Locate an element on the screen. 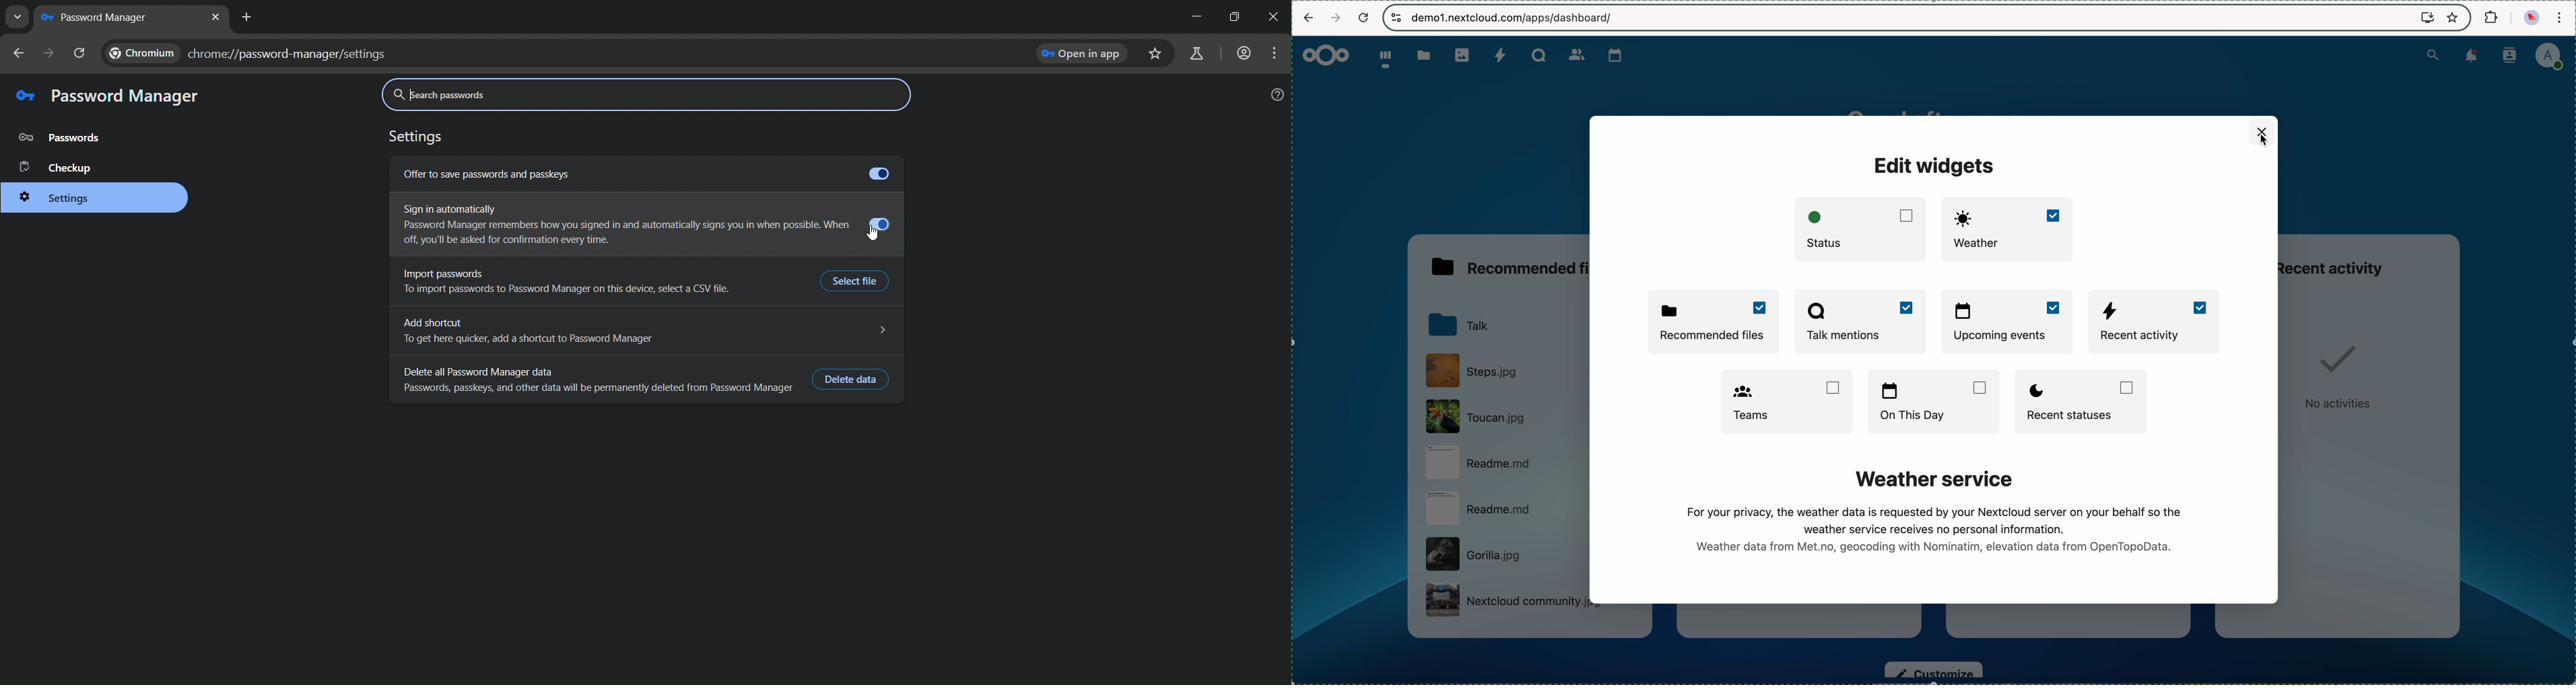 The width and height of the screenshot is (2576, 700). notifications is located at coordinates (2472, 56).